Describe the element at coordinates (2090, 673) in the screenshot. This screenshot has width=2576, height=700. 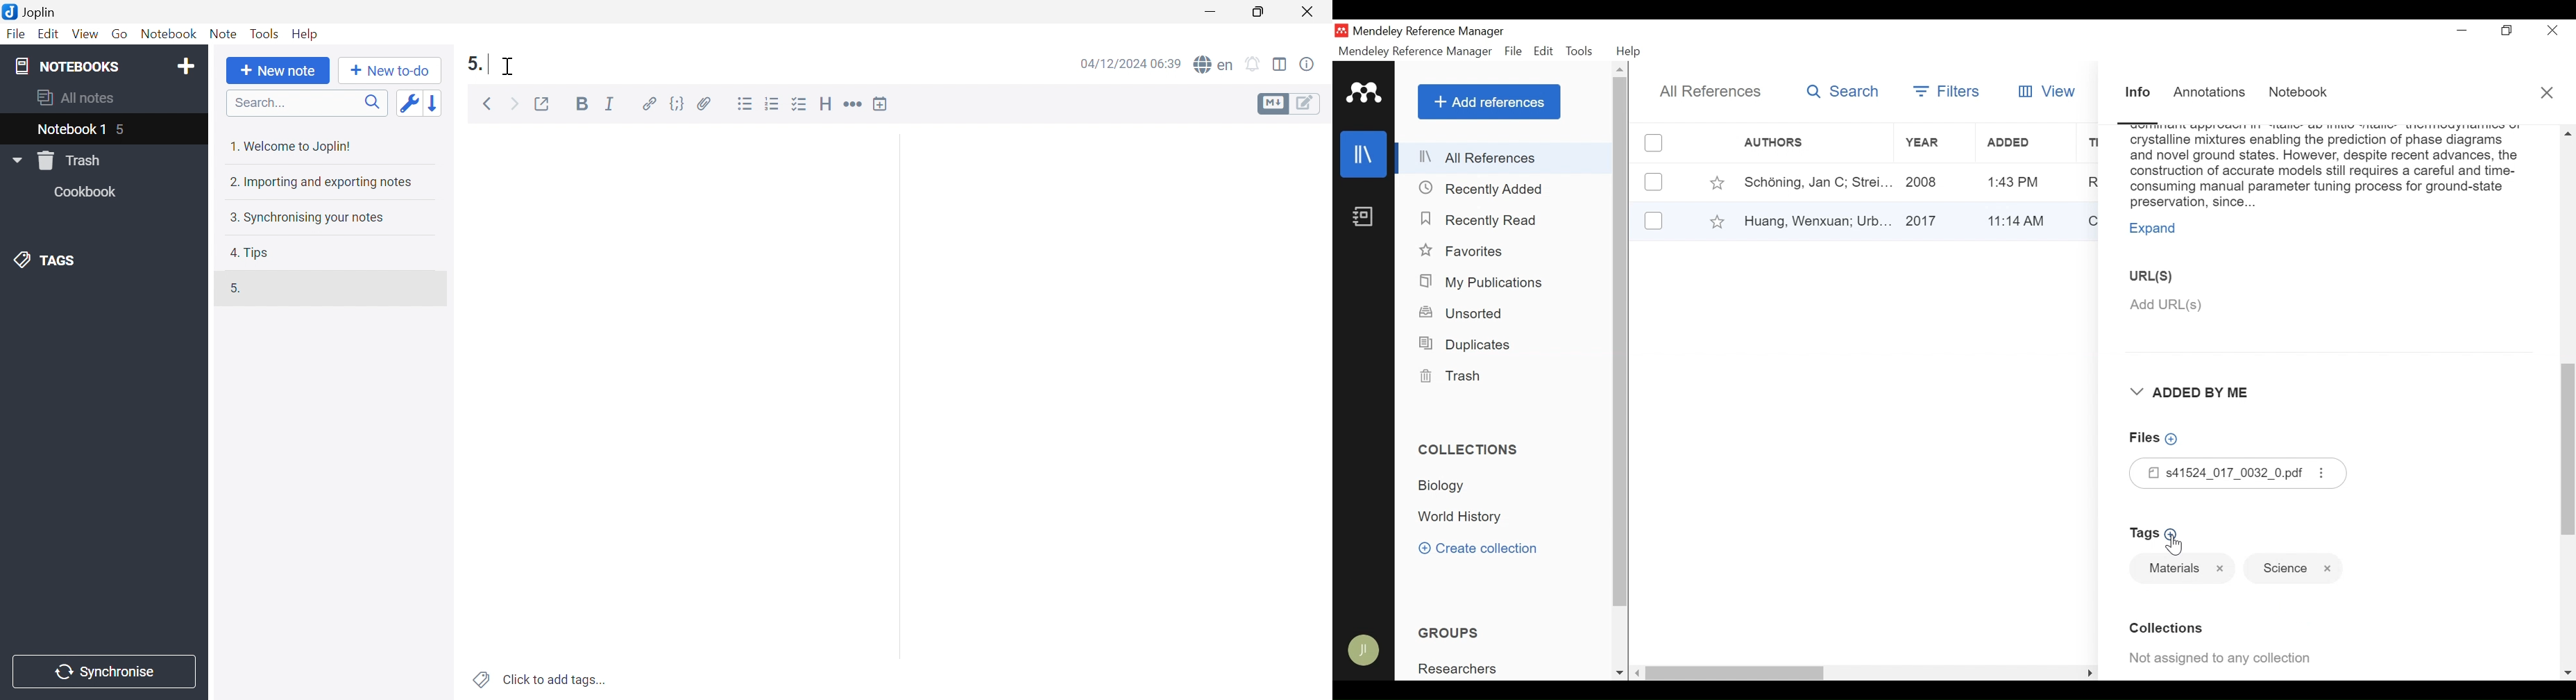
I see `Scroll Right` at that location.